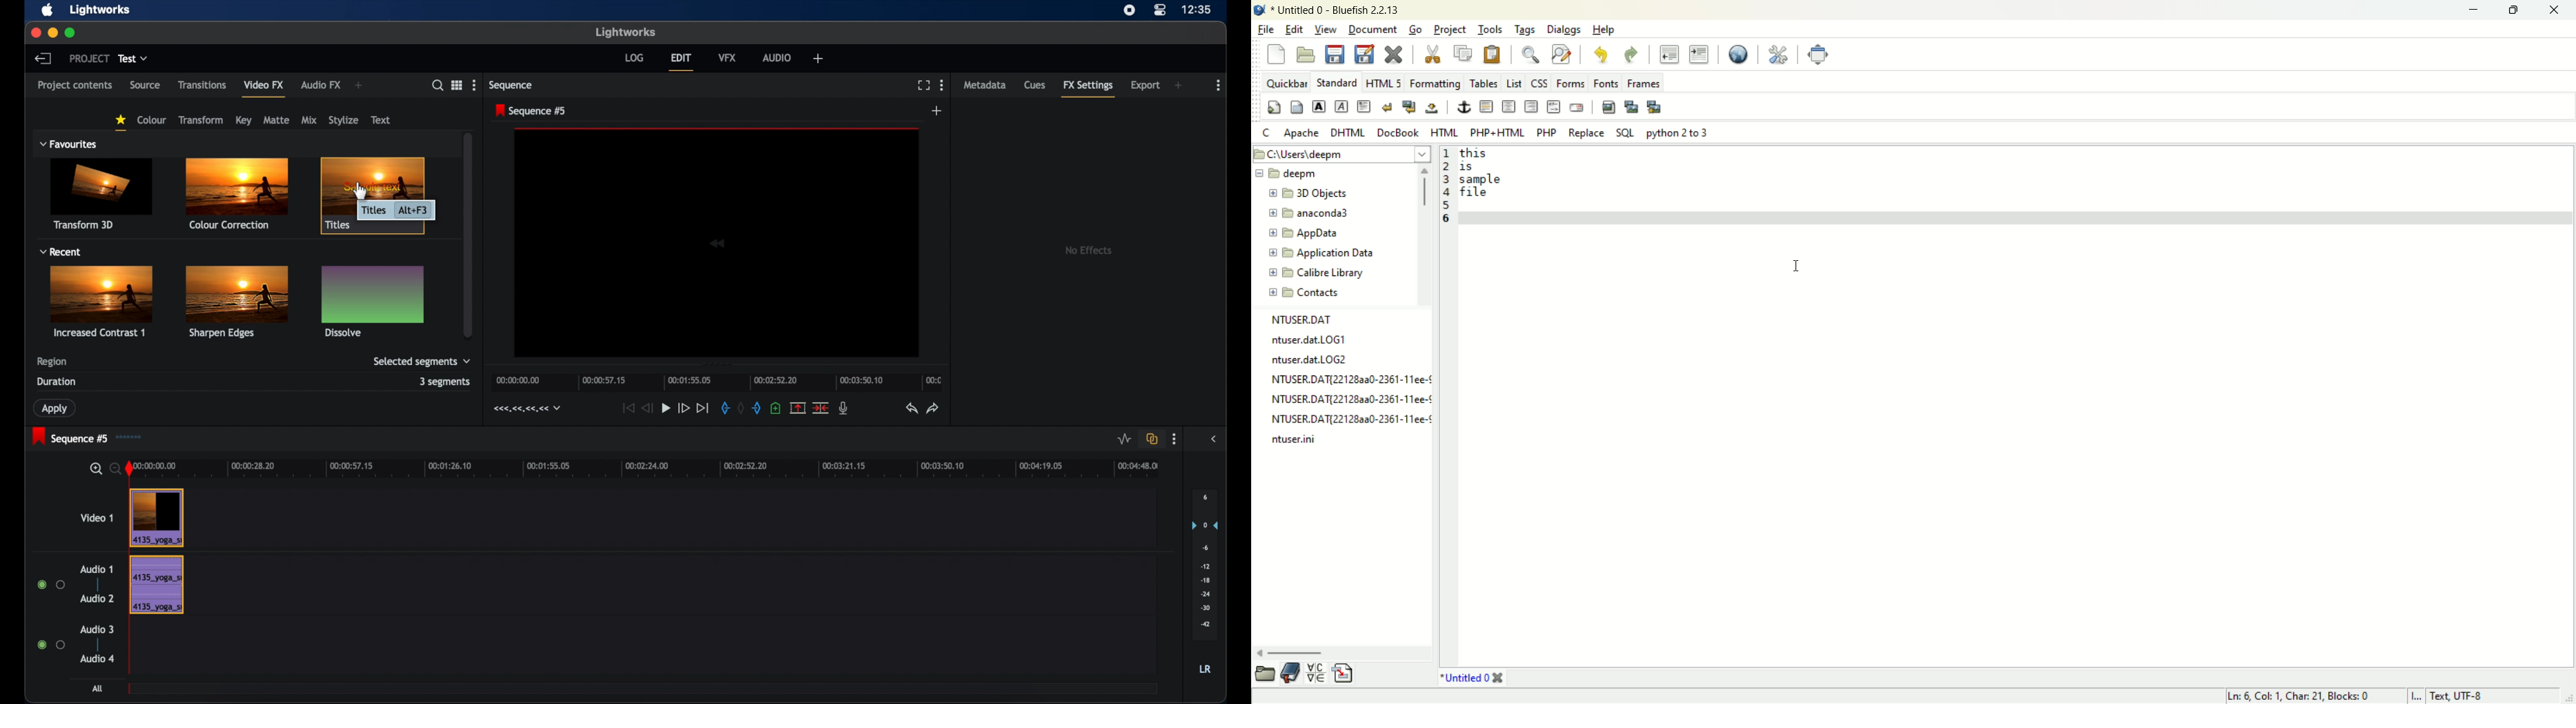 Image resolution: width=2576 pixels, height=728 pixels. I want to click on sequence, so click(511, 85).